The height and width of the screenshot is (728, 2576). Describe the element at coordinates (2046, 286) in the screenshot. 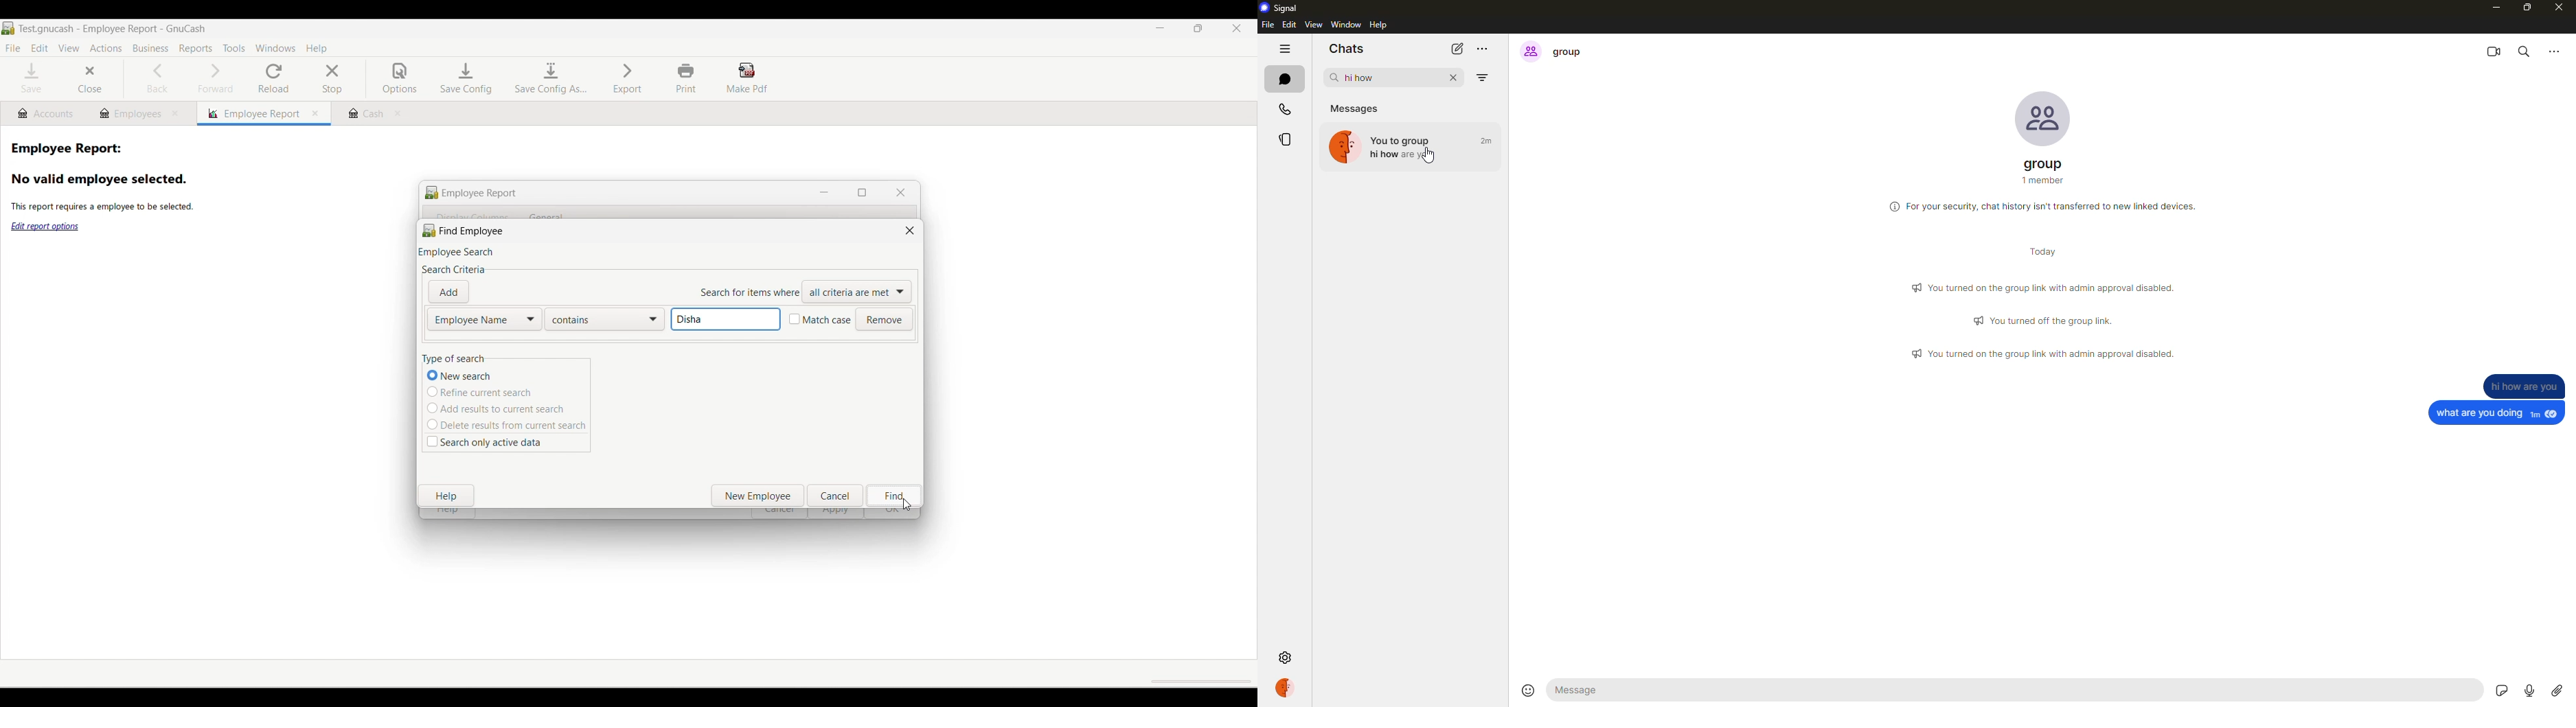

I see `info` at that location.